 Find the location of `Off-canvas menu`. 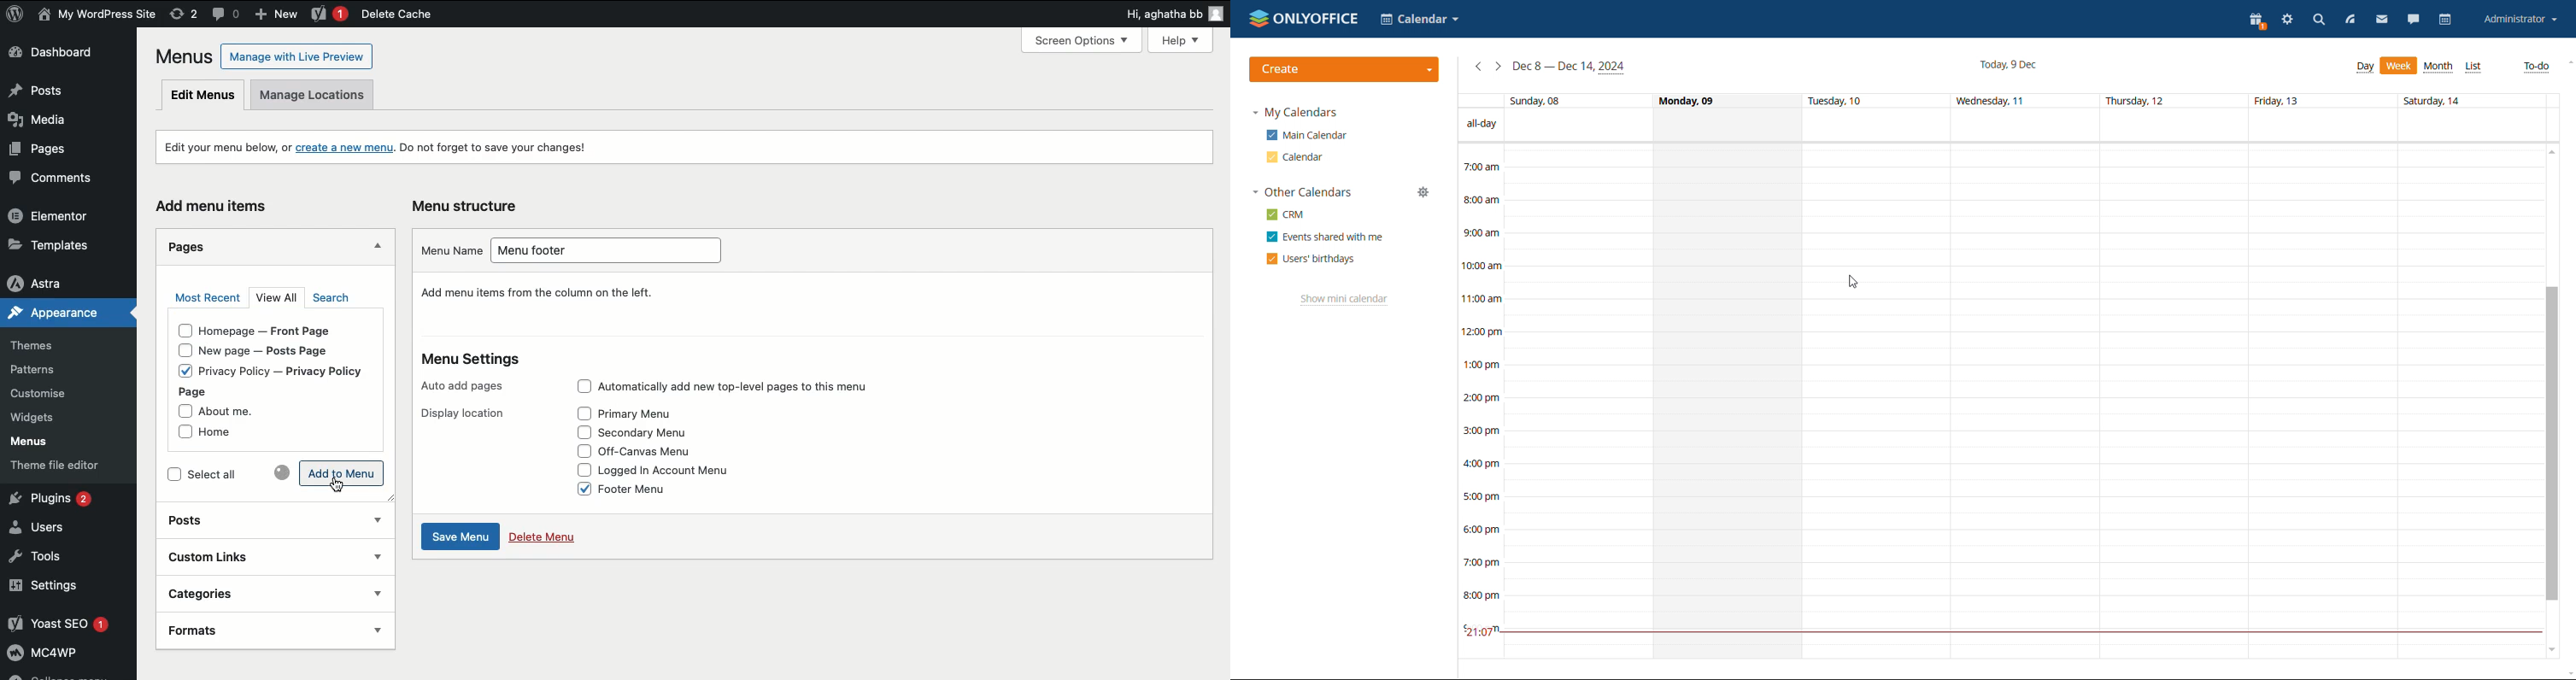

Off-canvas menu is located at coordinates (659, 450).